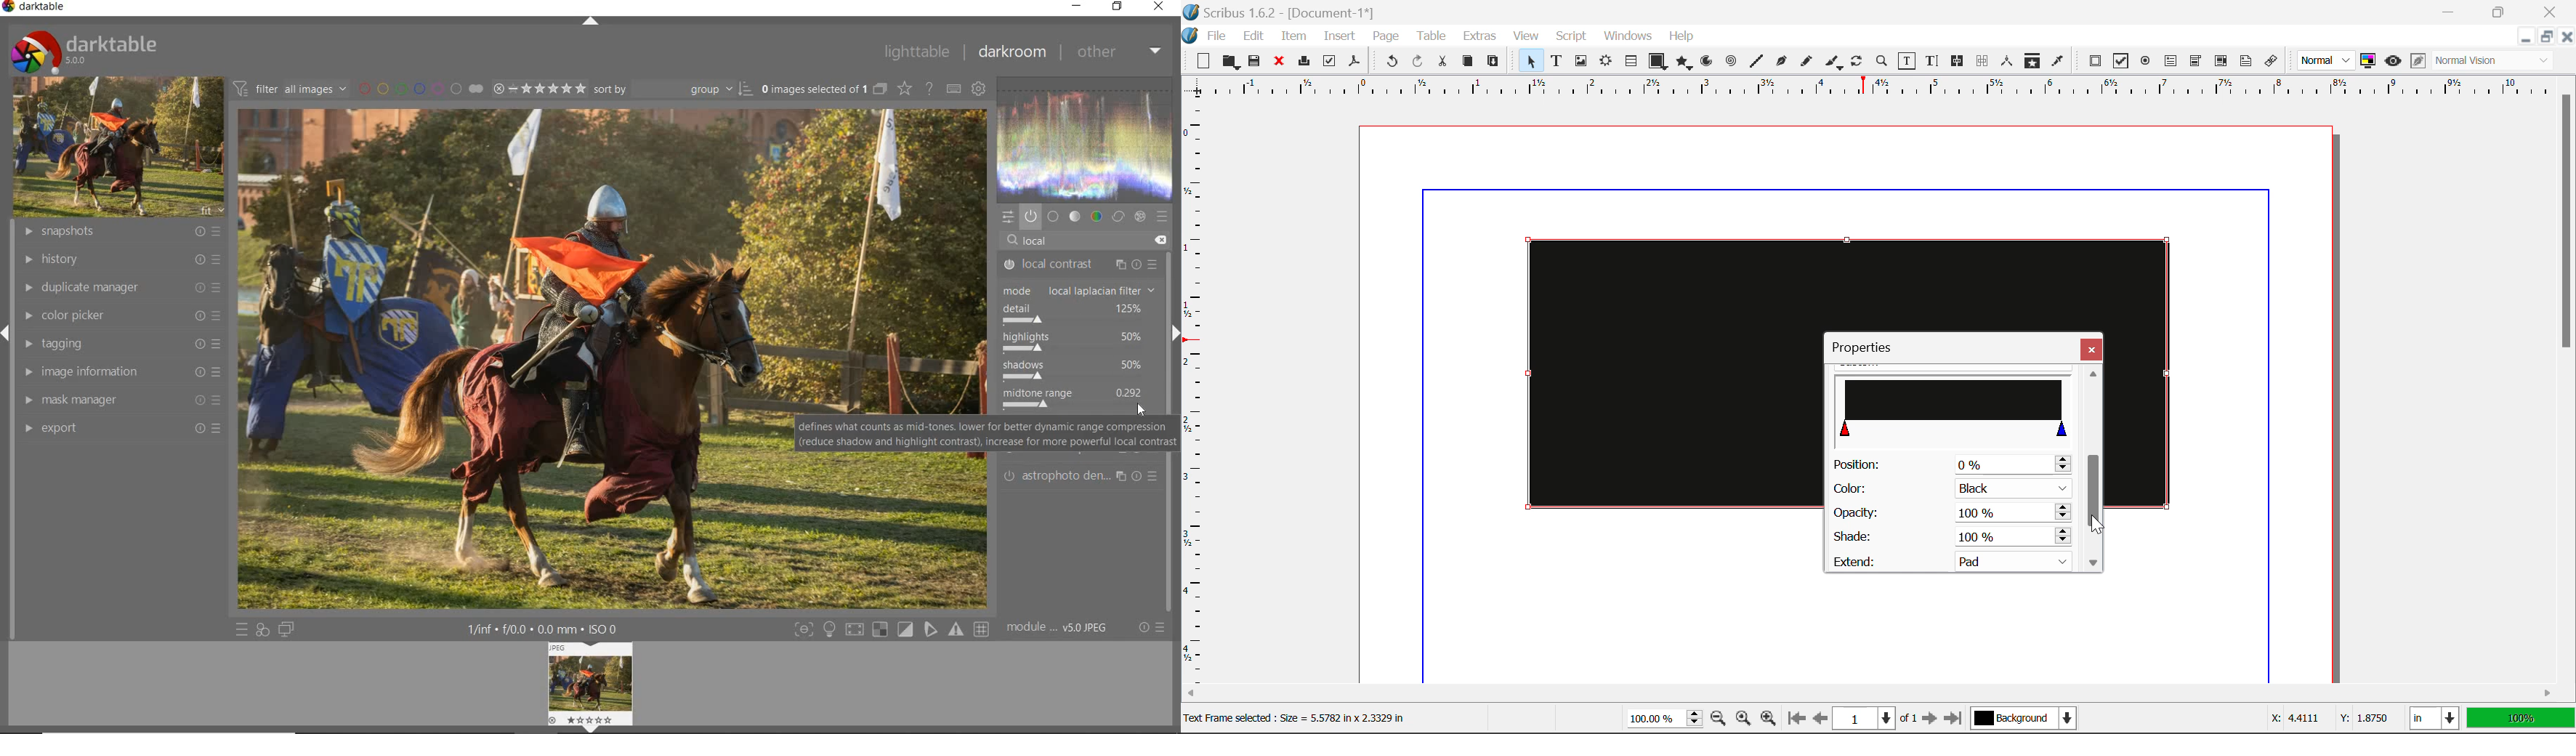 Image resolution: width=2576 pixels, height=756 pixels. What do you see at coordinates (1957, 560) in the screenshot?
I see `Extend` at bounding box center [1957, 560].